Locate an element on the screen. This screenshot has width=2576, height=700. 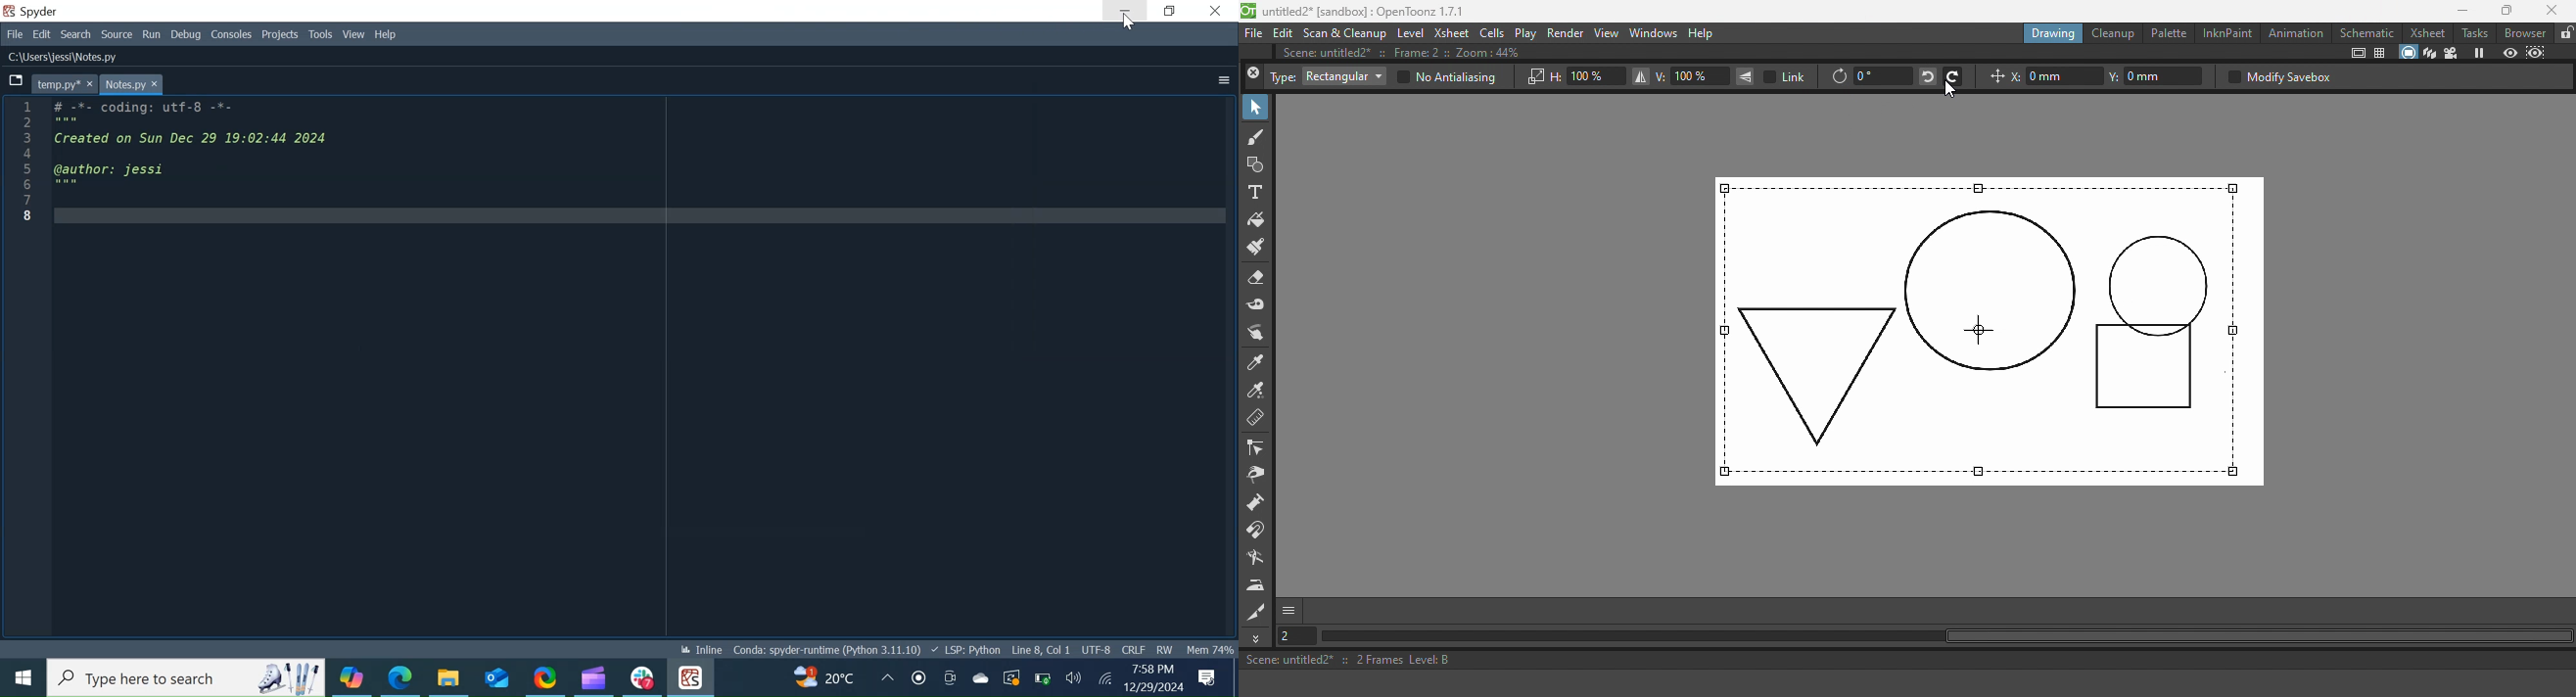
Charge is located at coordinates (1044, 678).